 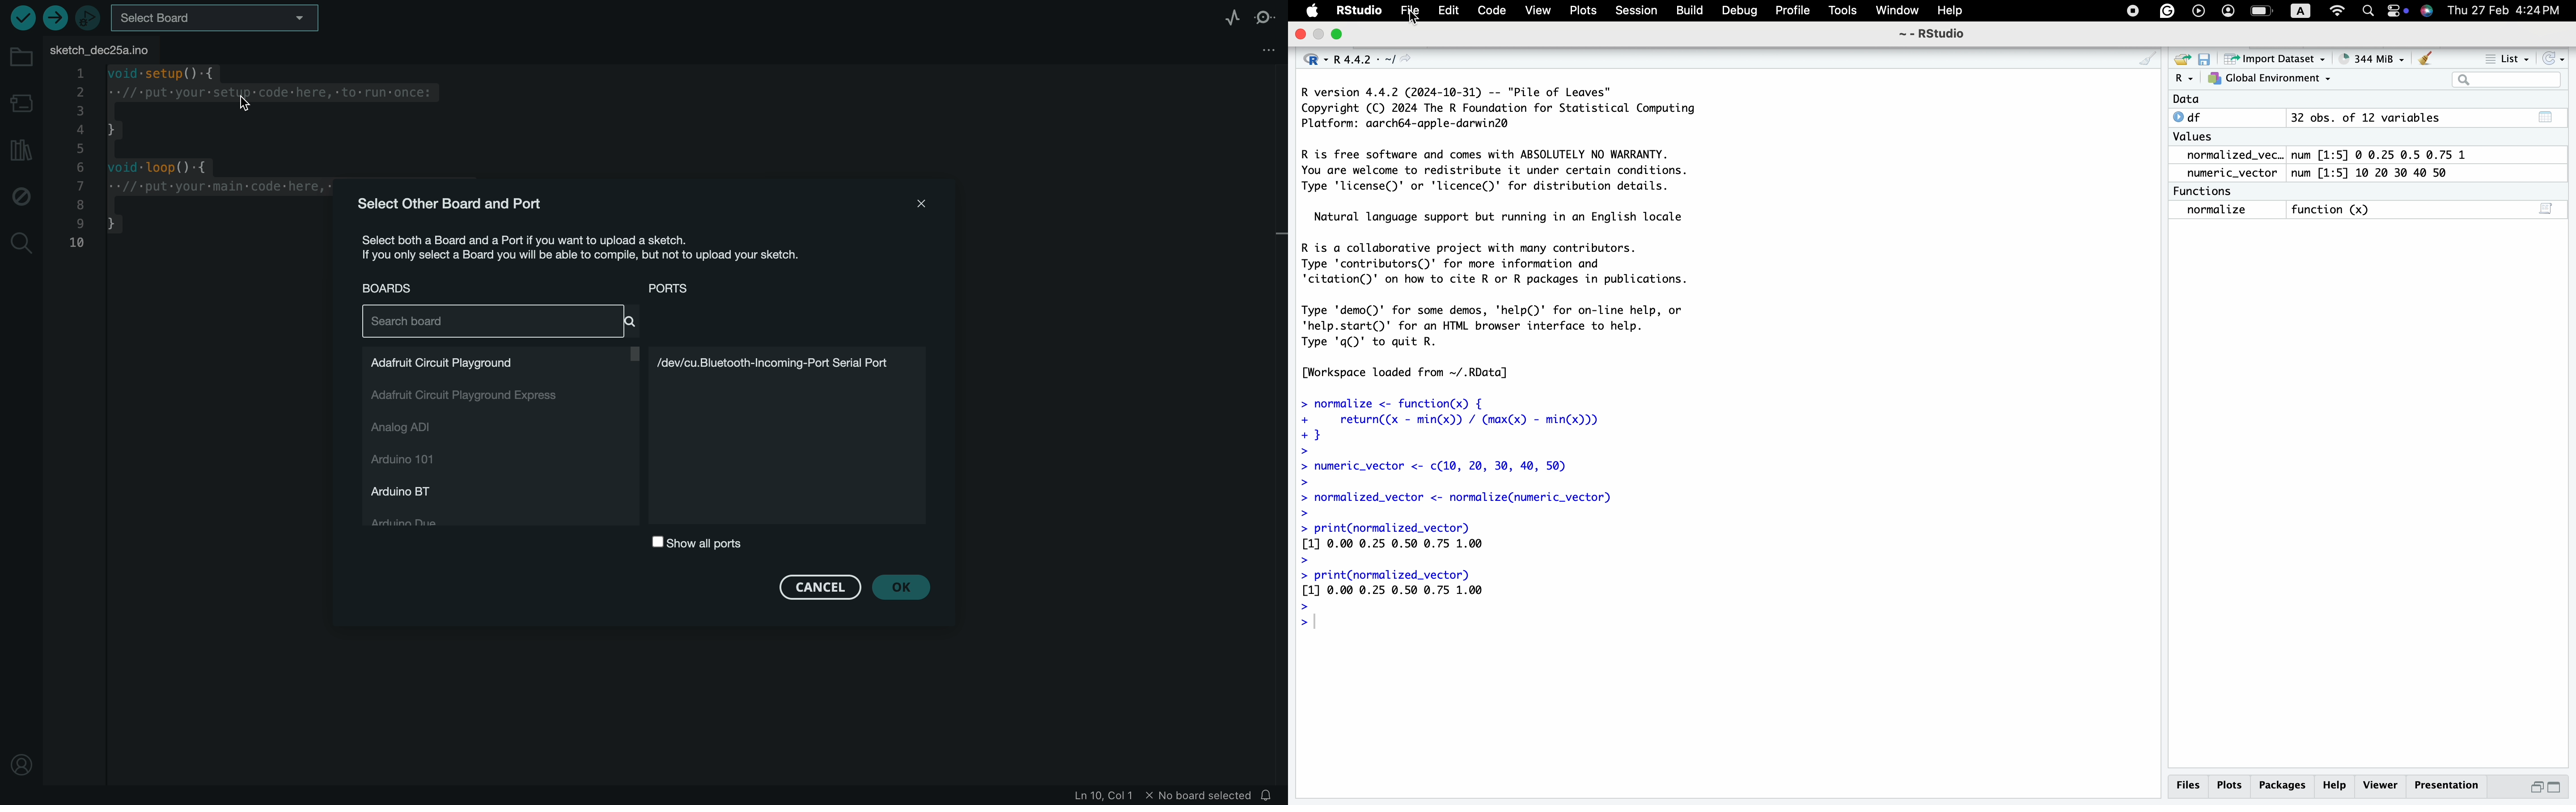 What do you see at coordinates (2426, 12) in the screenshot?
I see `siri` at bounding box center [2426, 12].